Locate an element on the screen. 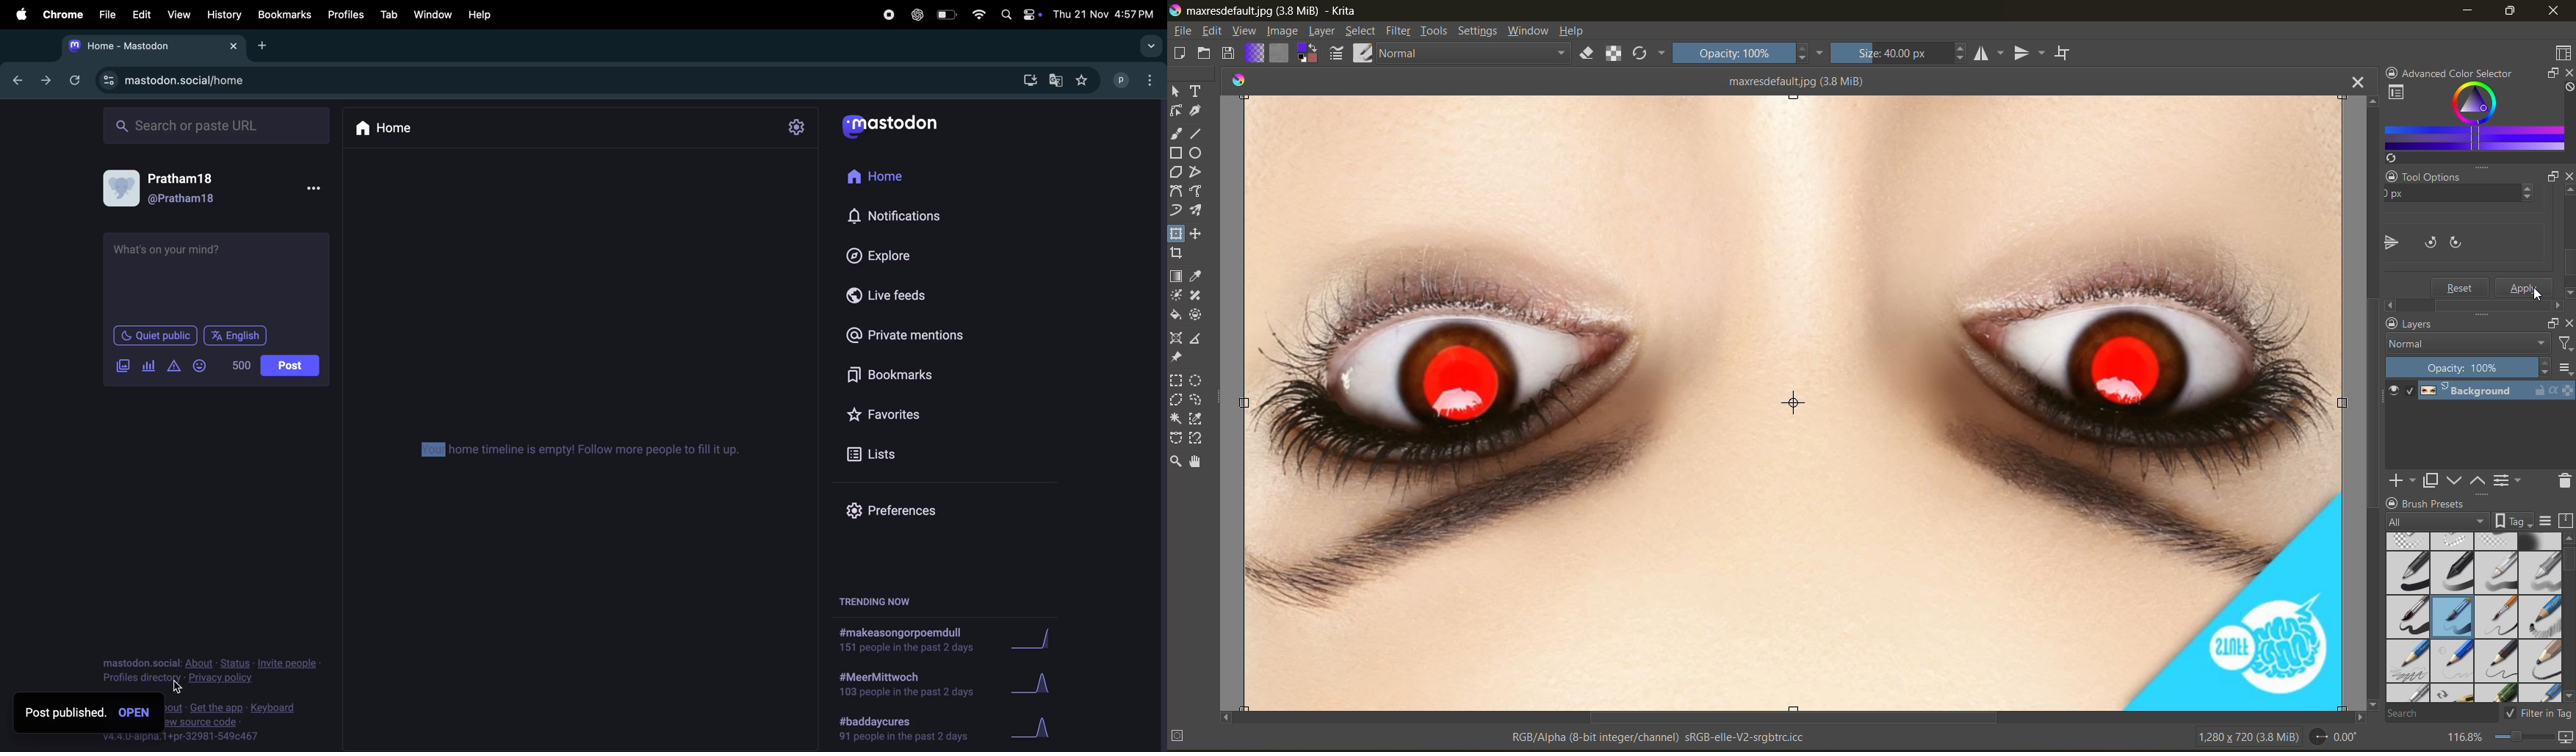 Image resolution: width=2576 pixels, height=756 pixels. cursor is located at coordinates (178, 686).